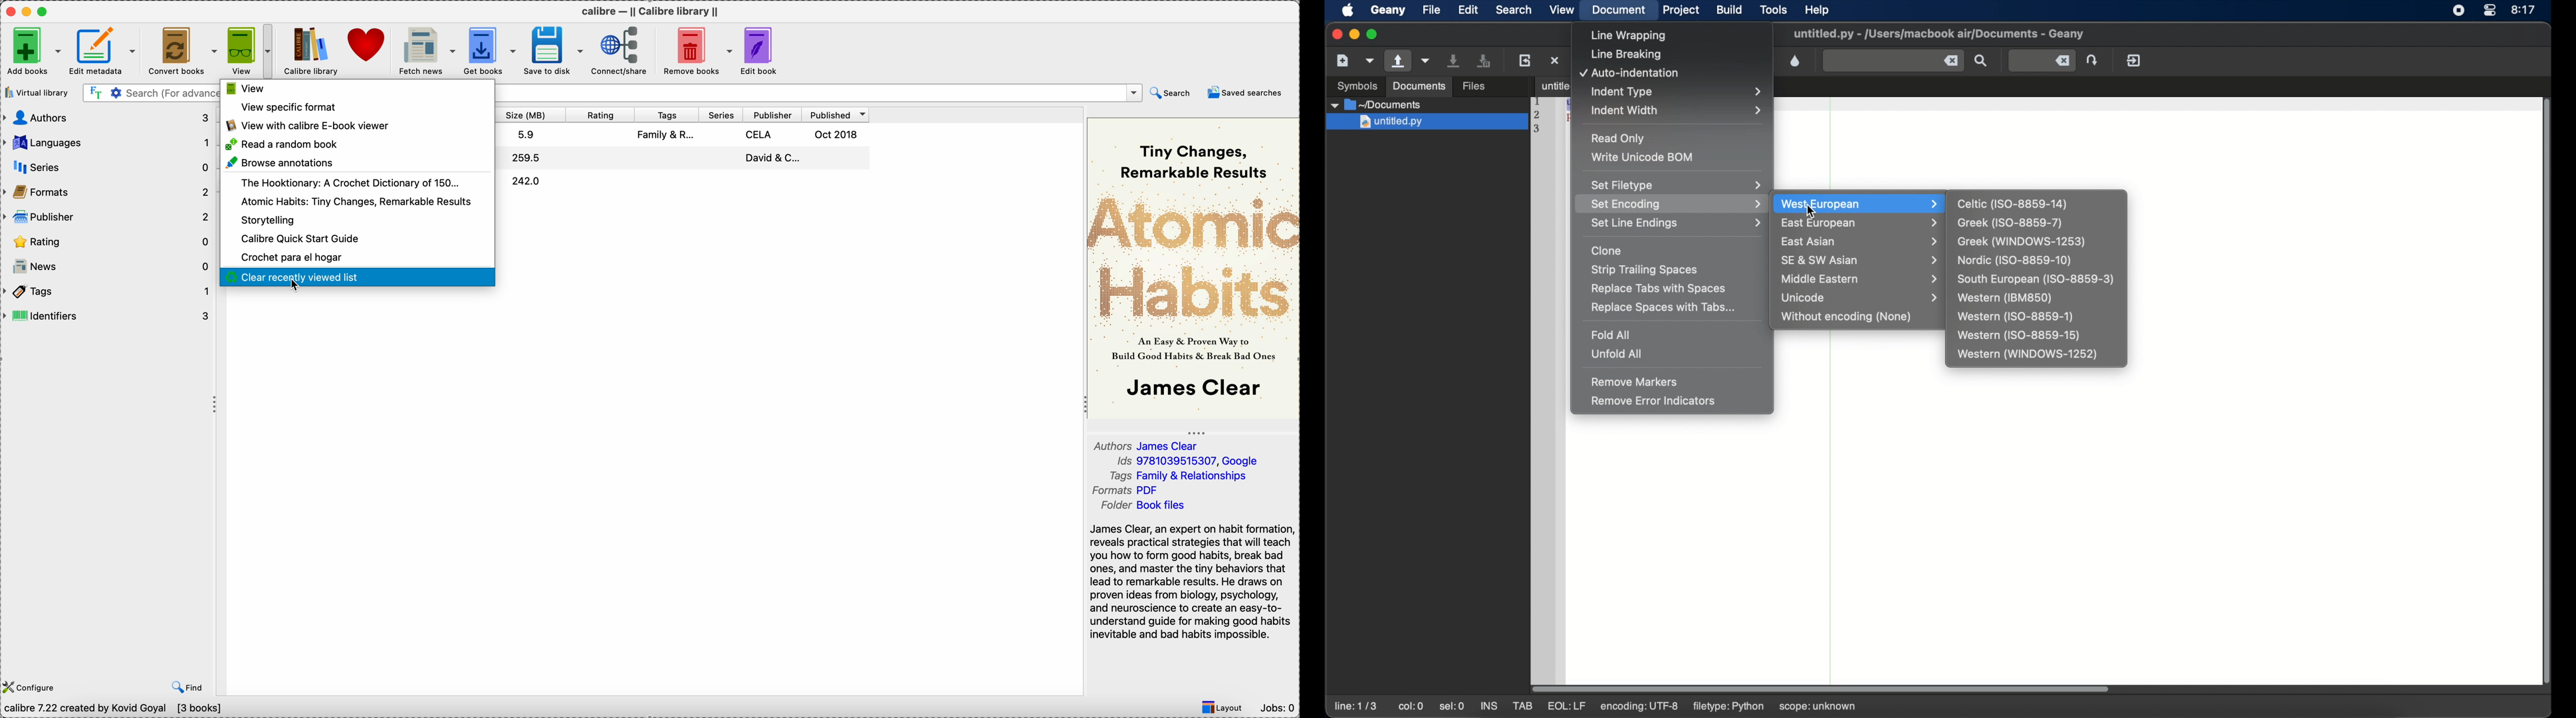  I want to click on 242.0, so click(526, 181).